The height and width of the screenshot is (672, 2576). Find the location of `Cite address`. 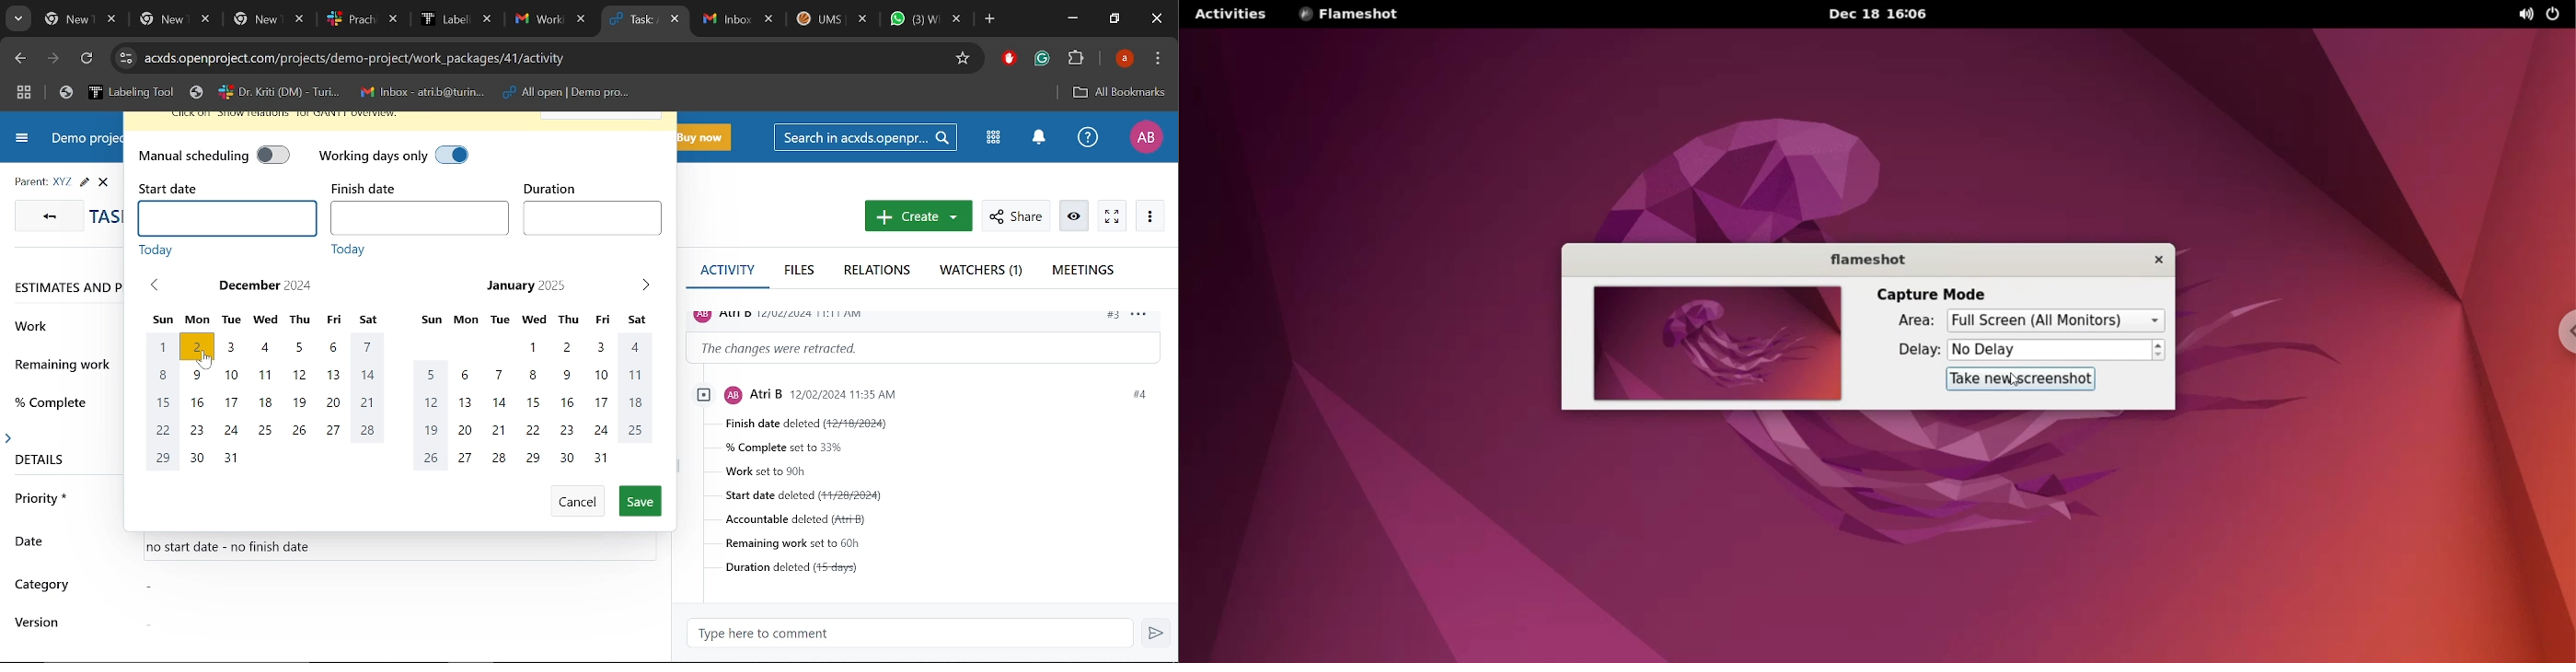

Cite address is located at coordinates (366, 59).